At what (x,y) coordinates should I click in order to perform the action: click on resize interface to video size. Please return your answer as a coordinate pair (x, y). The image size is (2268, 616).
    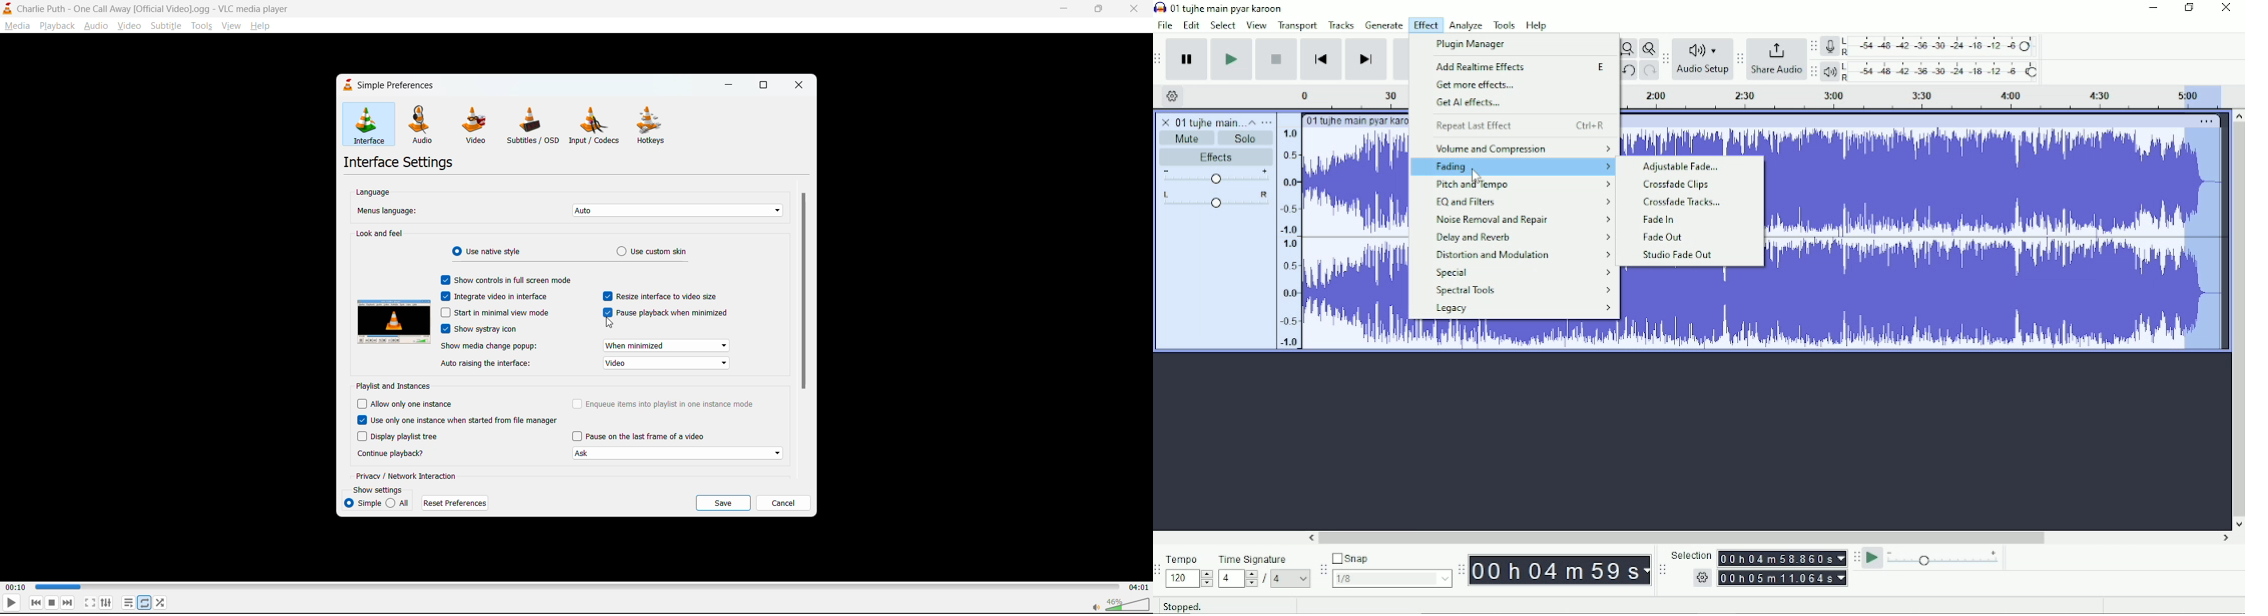
    Looking at the image, I should click on (666, 297).